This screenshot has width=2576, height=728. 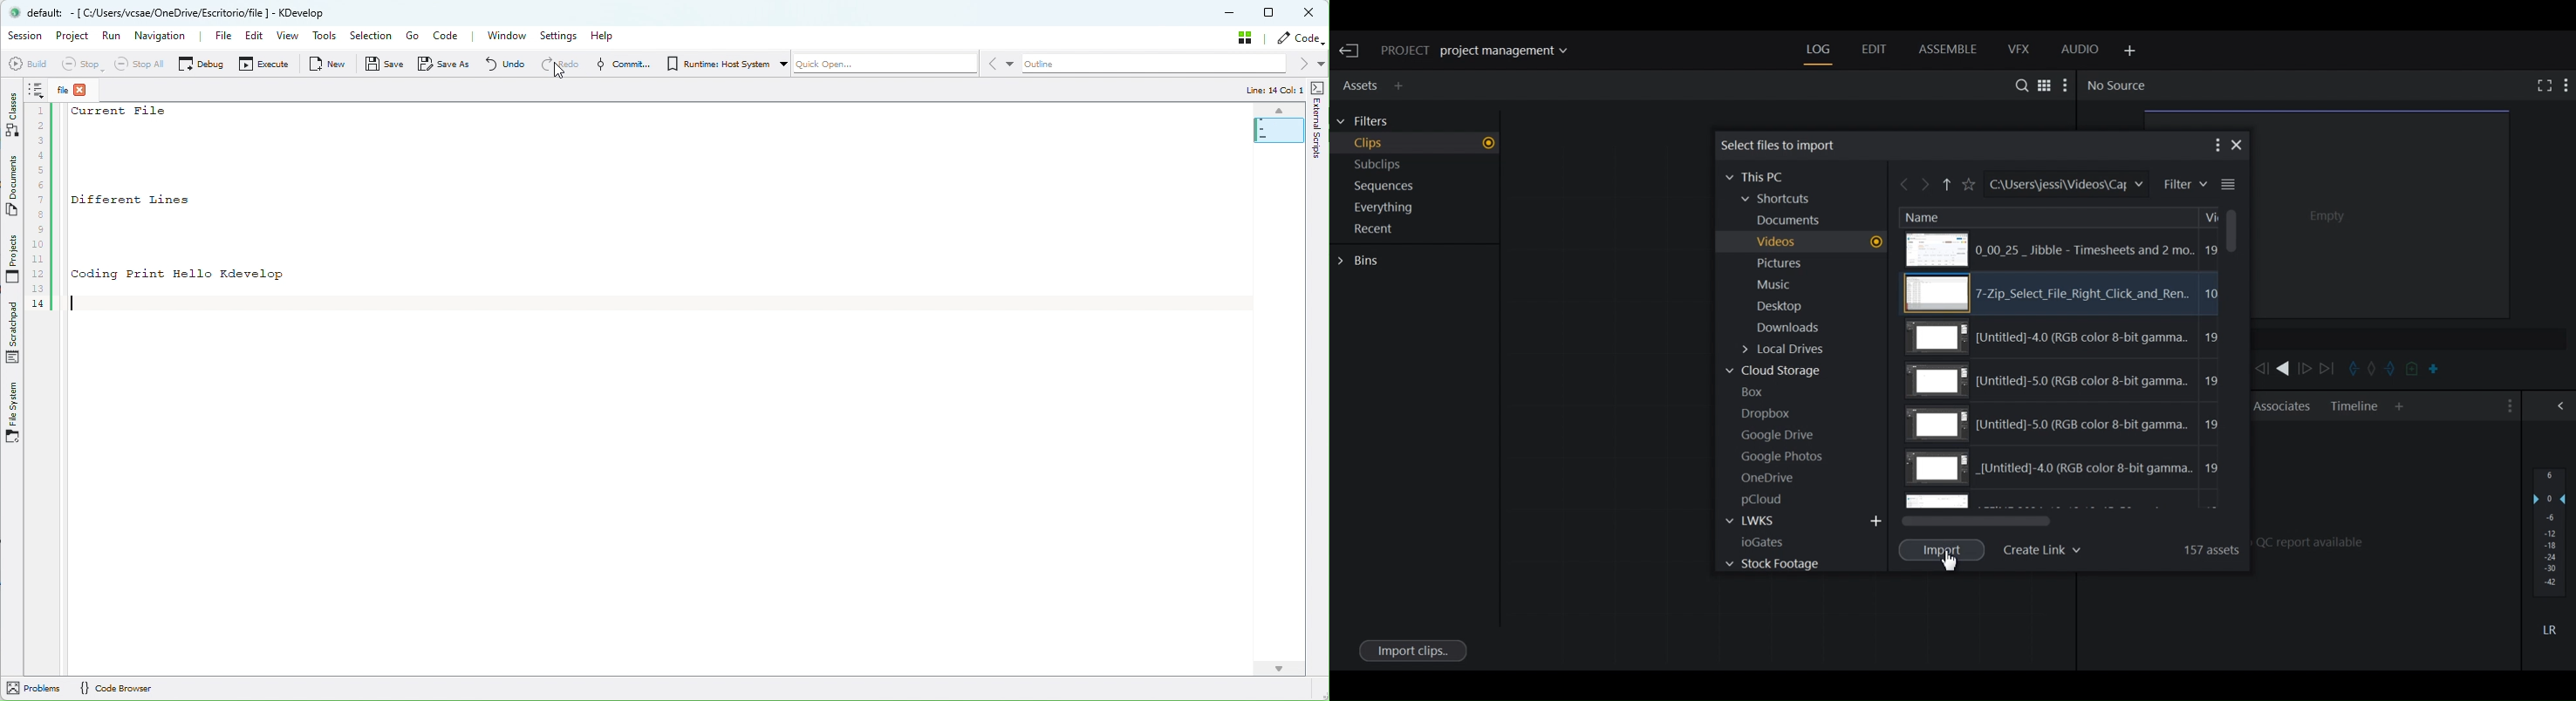 I want to click on Project, so click(x=72, y=36).